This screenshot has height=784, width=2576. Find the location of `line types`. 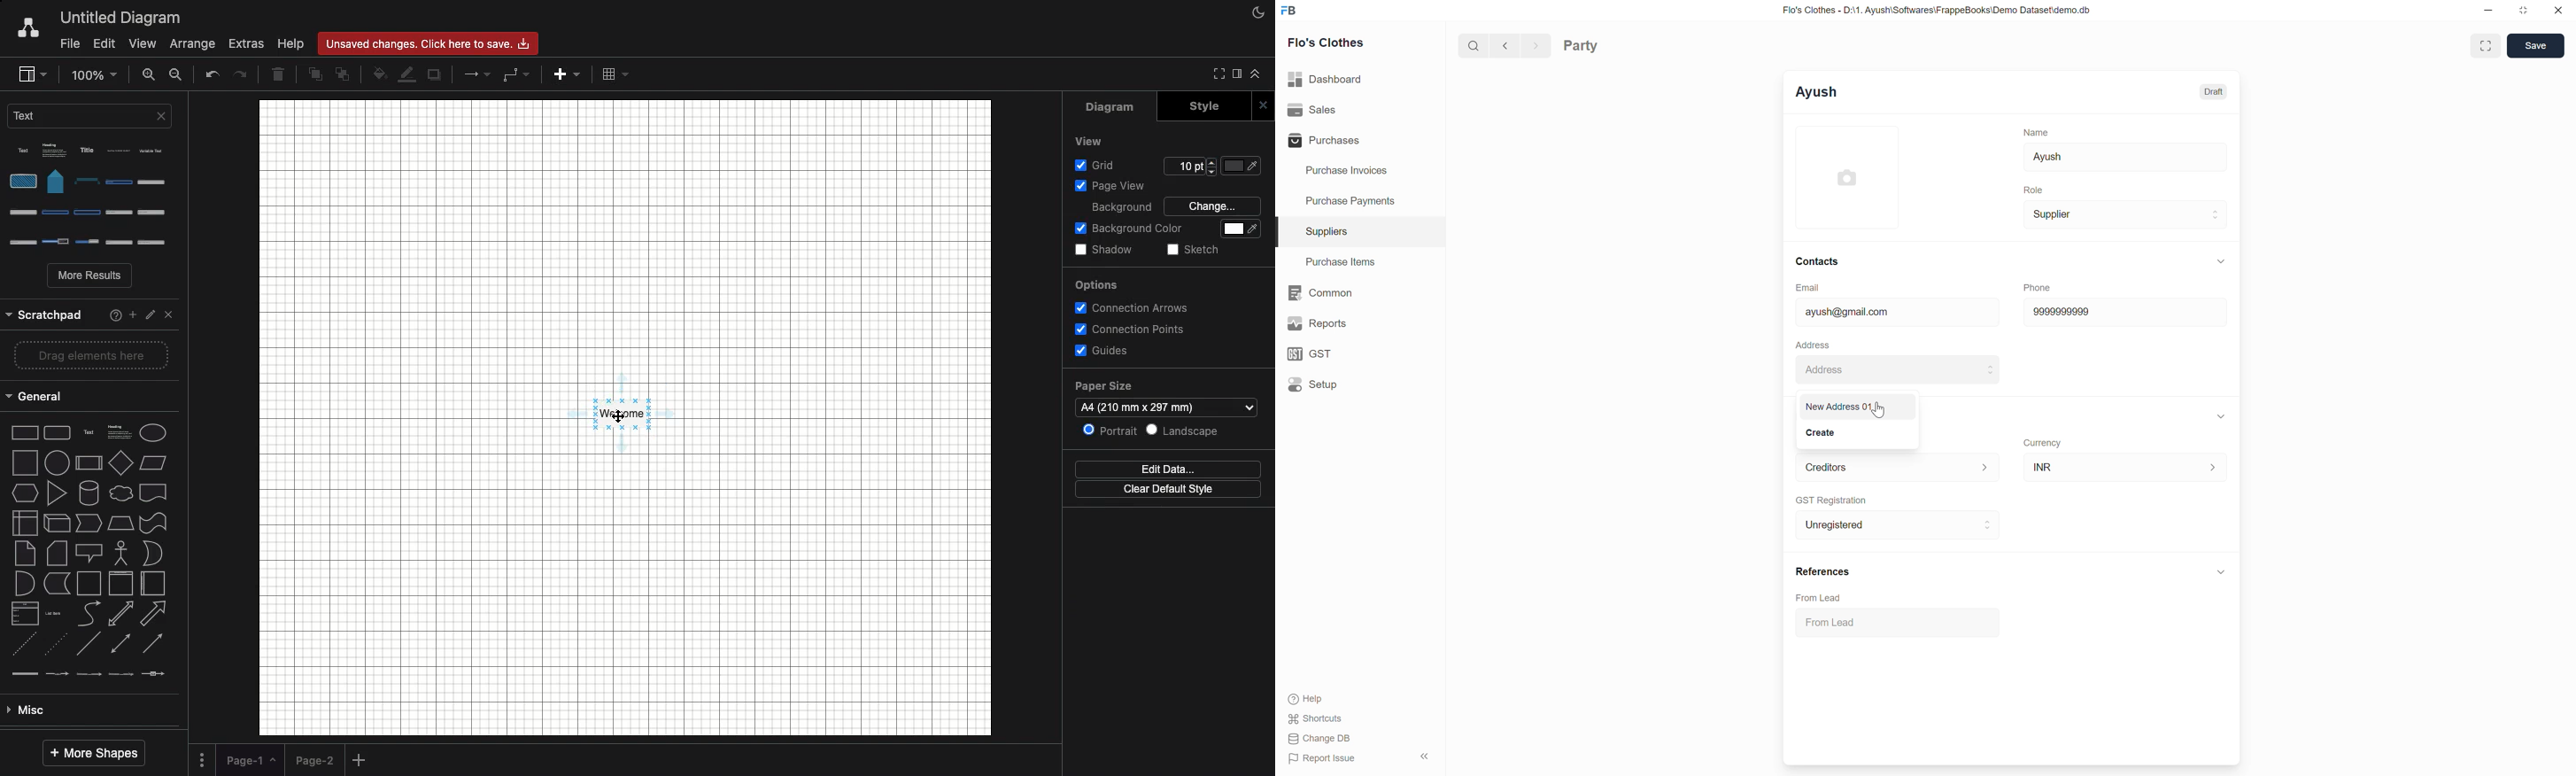

line types is located at coordinates (95, 526).